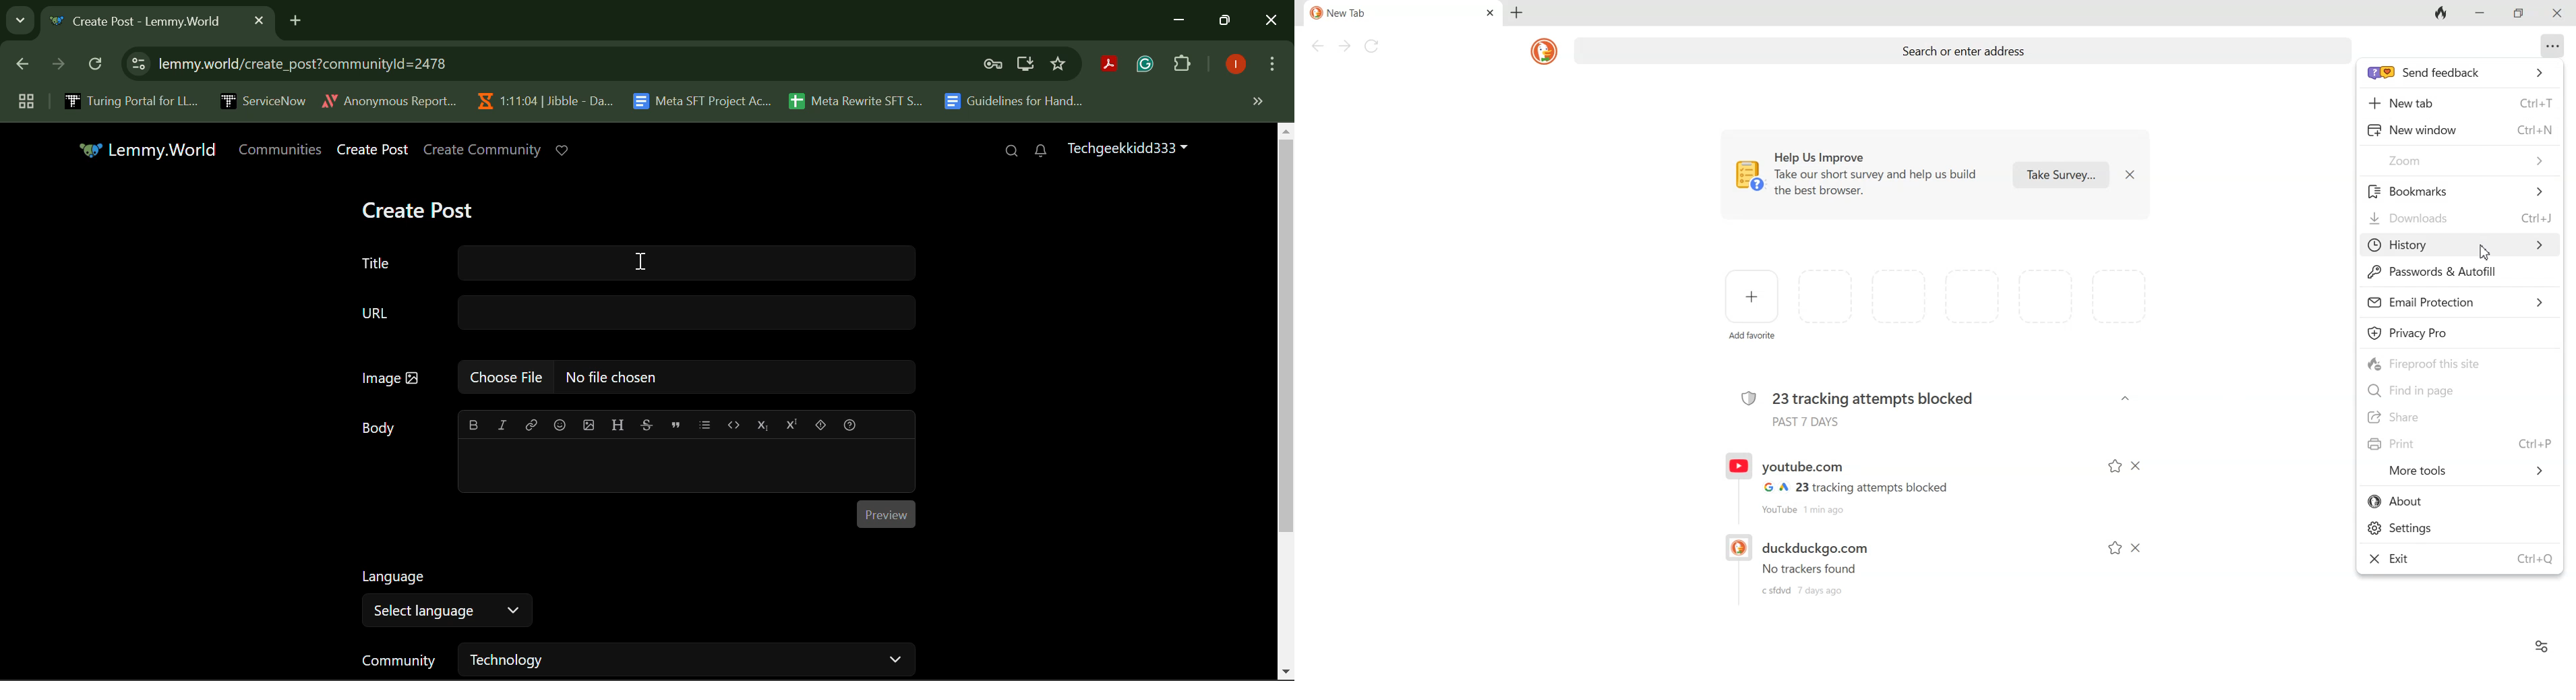  What do you see at coordinates (25, 67) in the screenshot?
I see `Previous Page` at bounding box center [25, 67].